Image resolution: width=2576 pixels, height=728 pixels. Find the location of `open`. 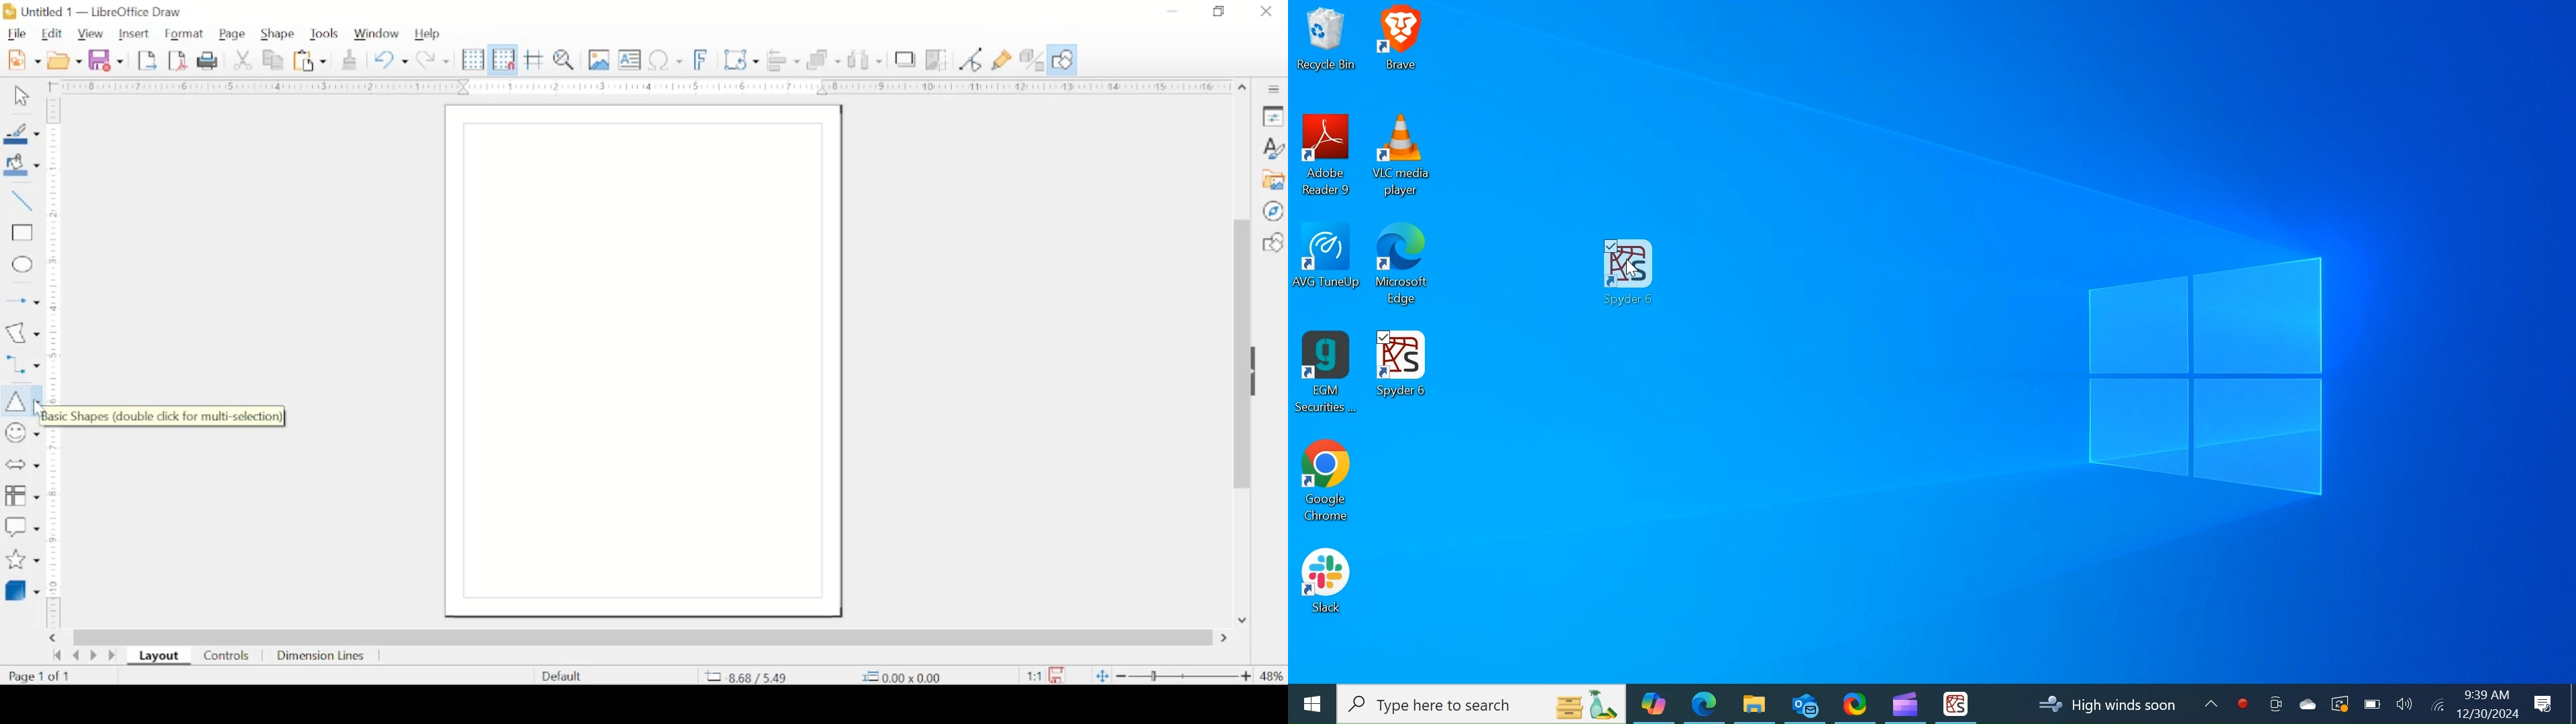

open is located at coordinates (64, 60).